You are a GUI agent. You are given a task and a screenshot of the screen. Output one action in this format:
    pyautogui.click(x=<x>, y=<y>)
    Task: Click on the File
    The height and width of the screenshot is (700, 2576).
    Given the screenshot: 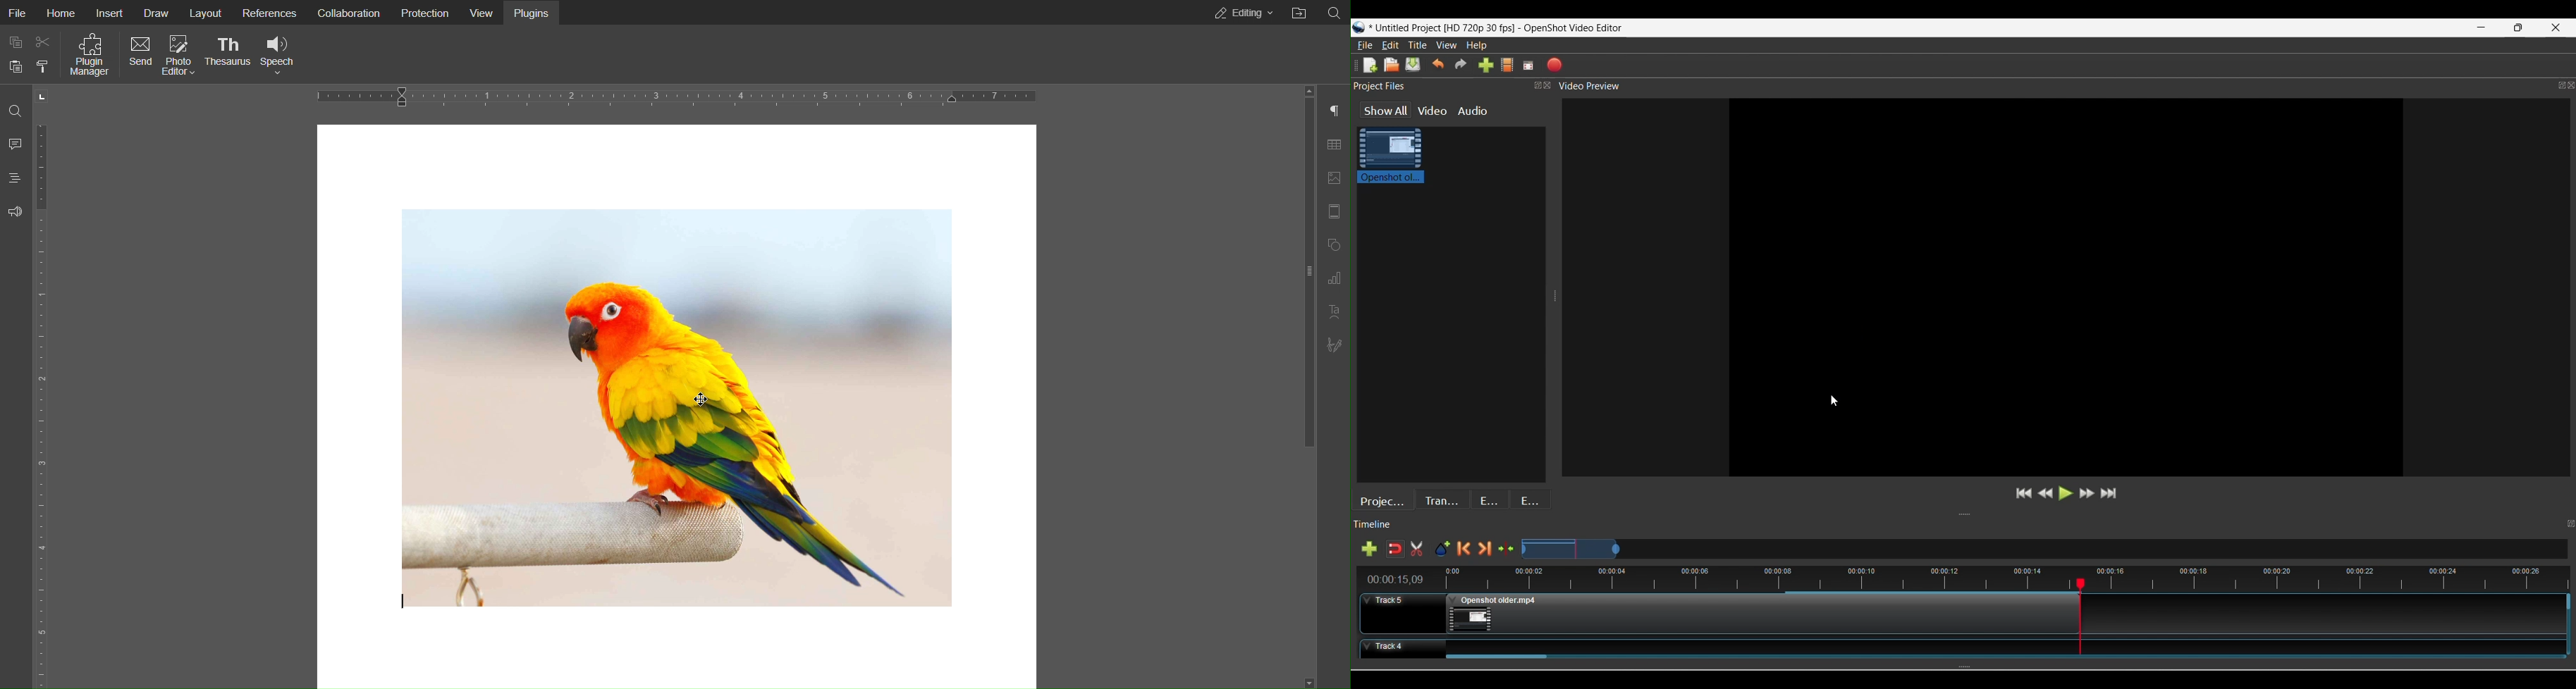 What is the action you would take?
    pyautogui.click(x=20, y=11)
    